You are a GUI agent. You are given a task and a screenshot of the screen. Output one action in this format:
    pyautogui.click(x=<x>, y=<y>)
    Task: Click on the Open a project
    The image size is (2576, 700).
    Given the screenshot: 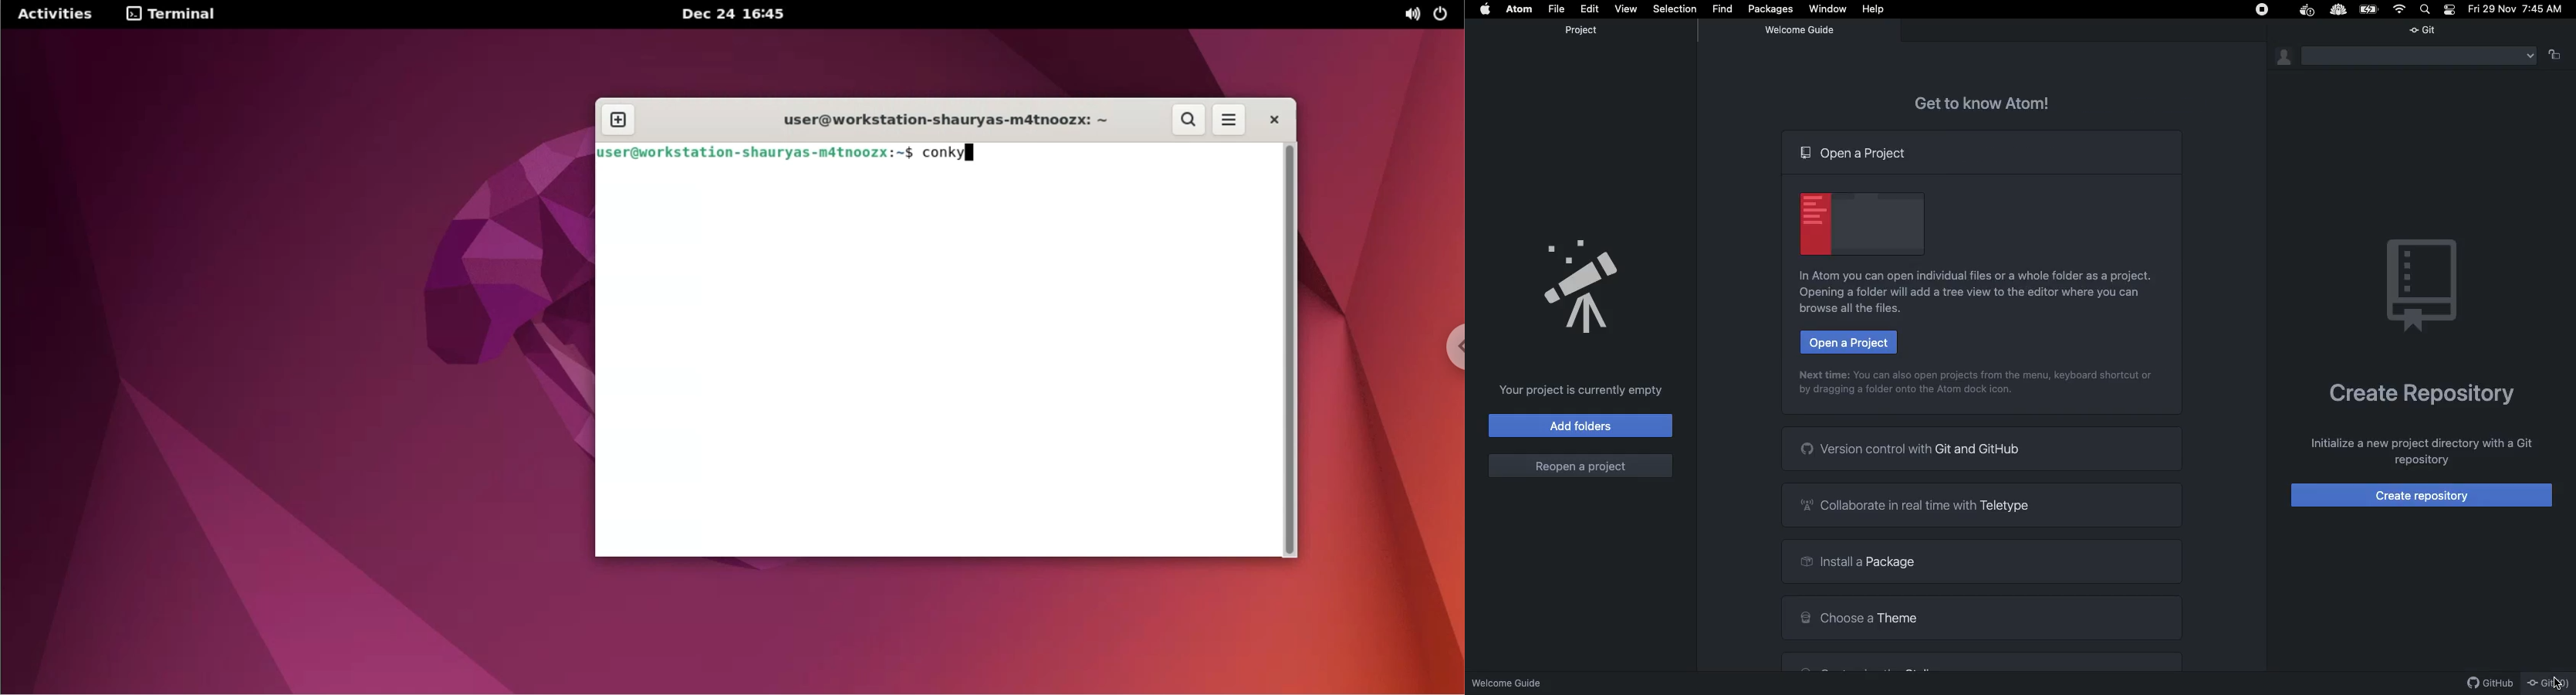 What is the action you would take?
    pyautogui.click(x=1850, y=343)
    